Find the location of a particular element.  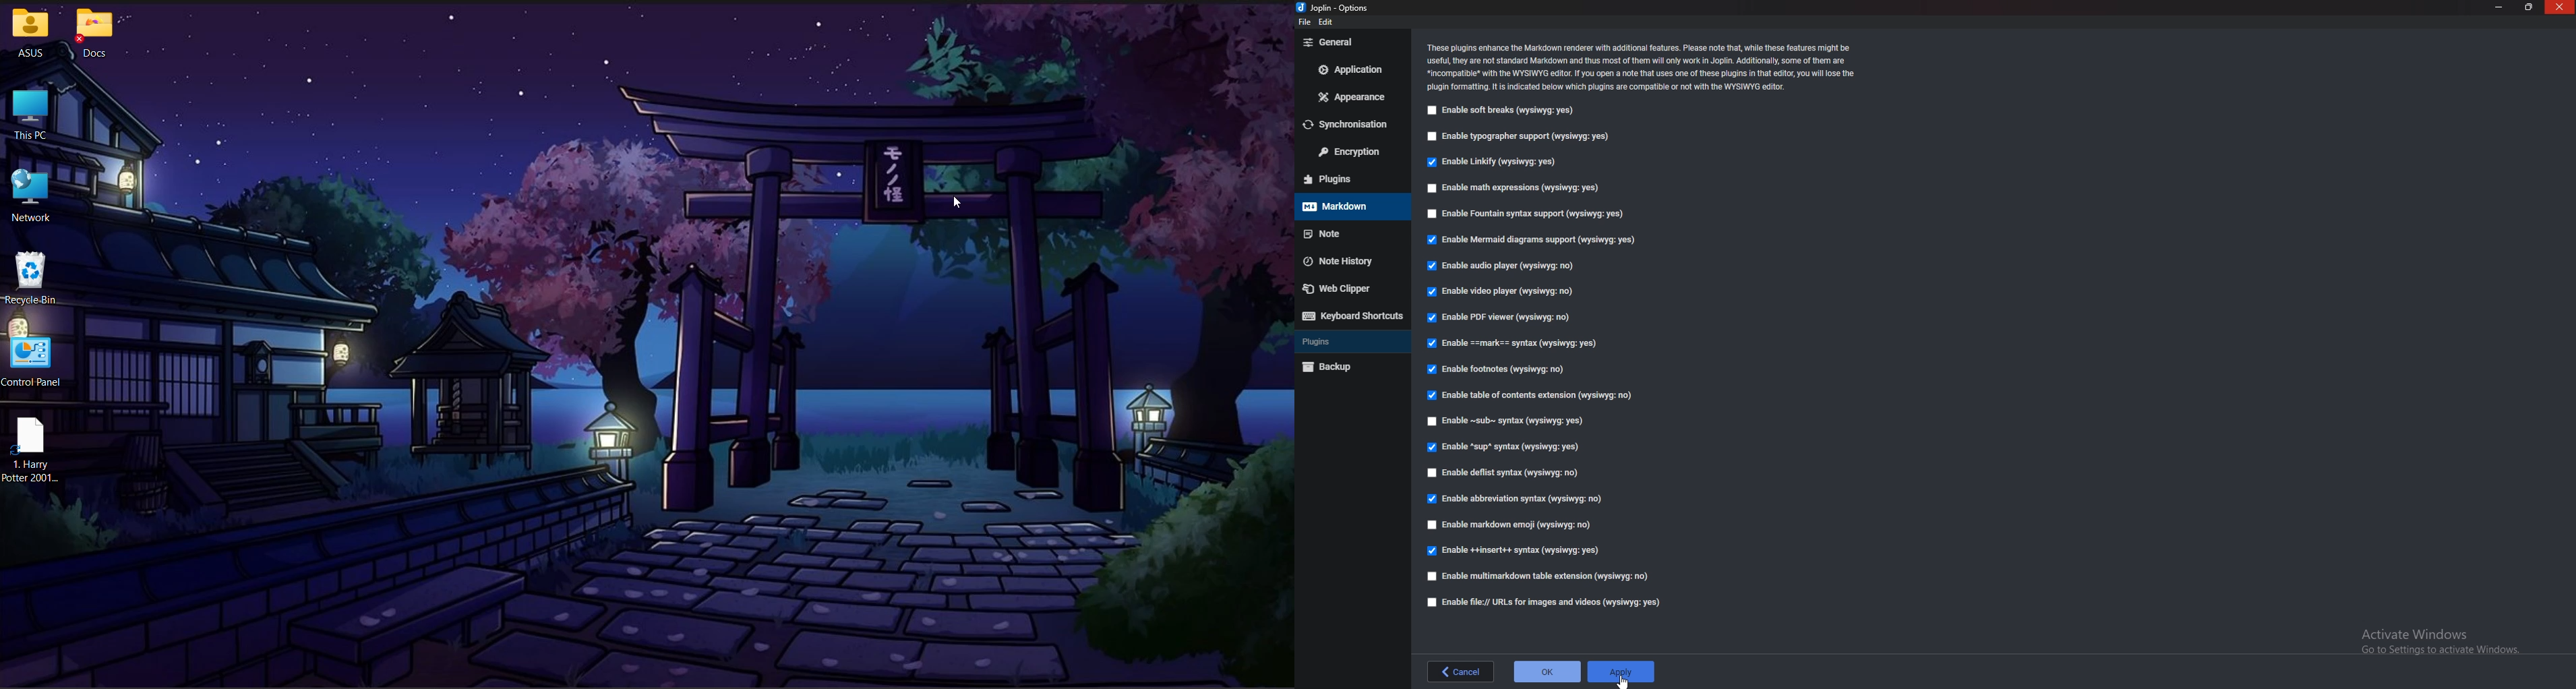

Enable multi markdown table is located at coordinates (1537, 576).